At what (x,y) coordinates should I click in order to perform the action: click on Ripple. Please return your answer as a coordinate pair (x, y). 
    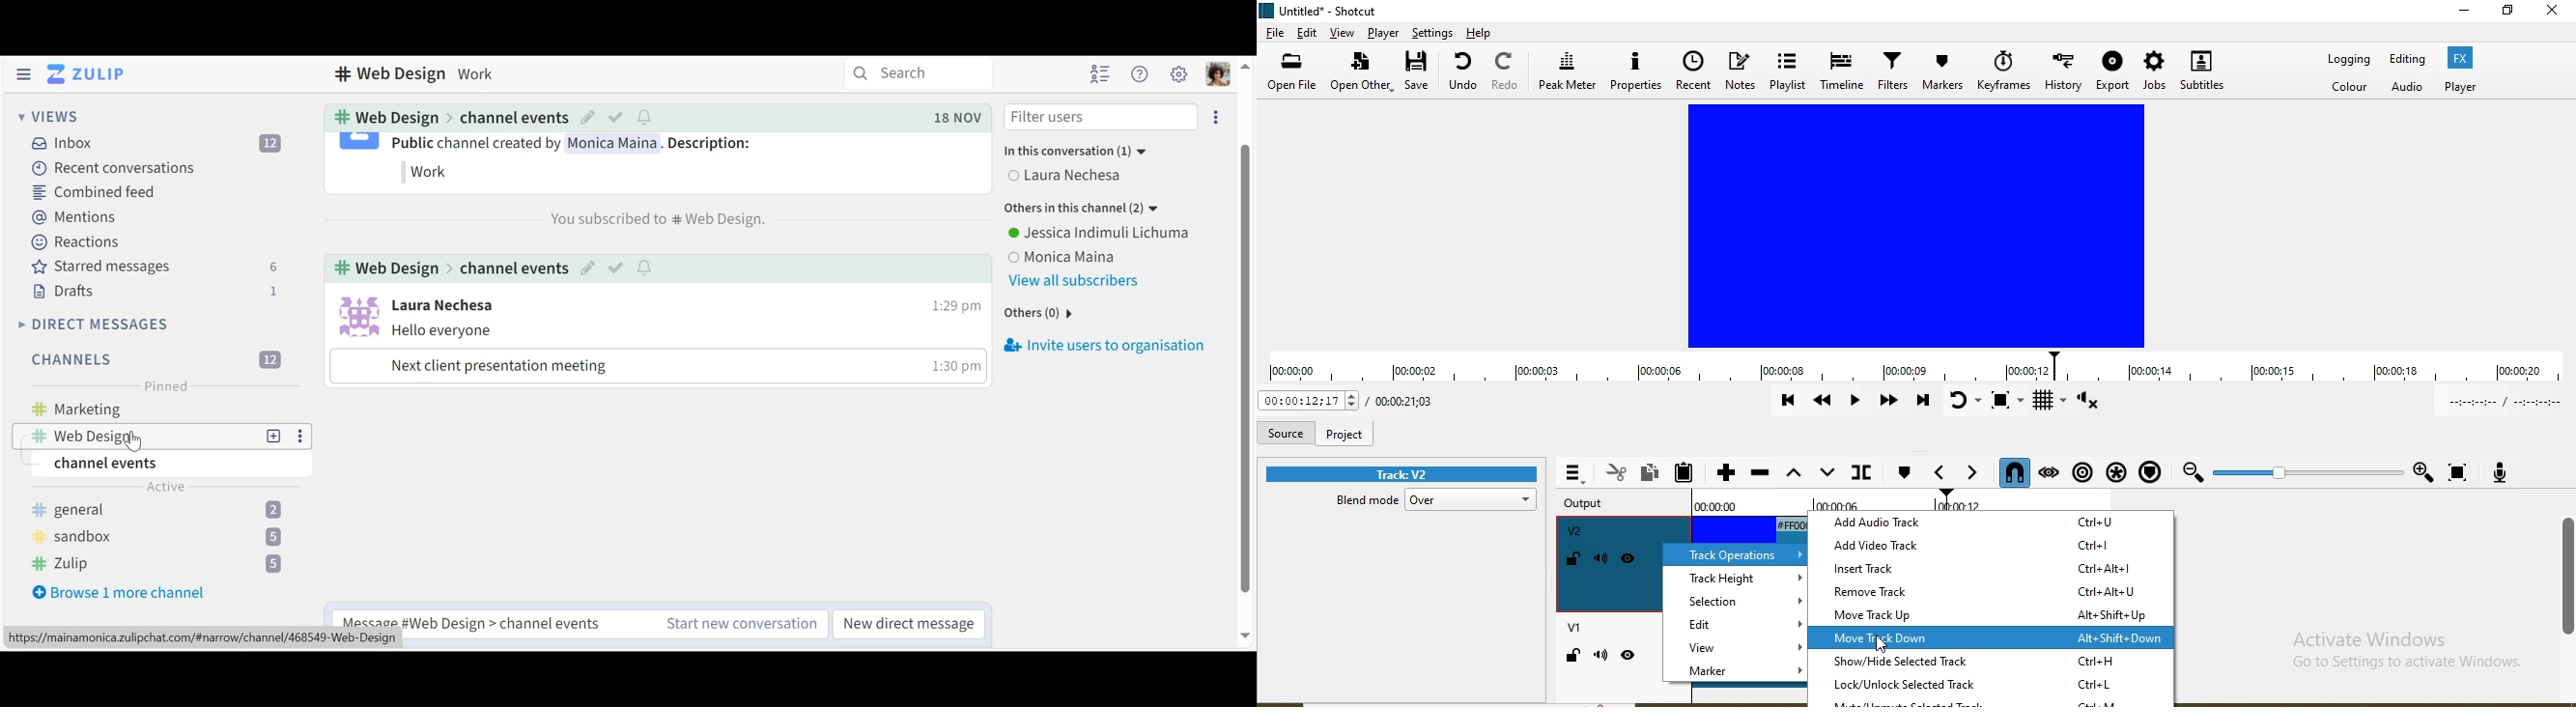
    Looking at the image, I should click on (2081, 473).